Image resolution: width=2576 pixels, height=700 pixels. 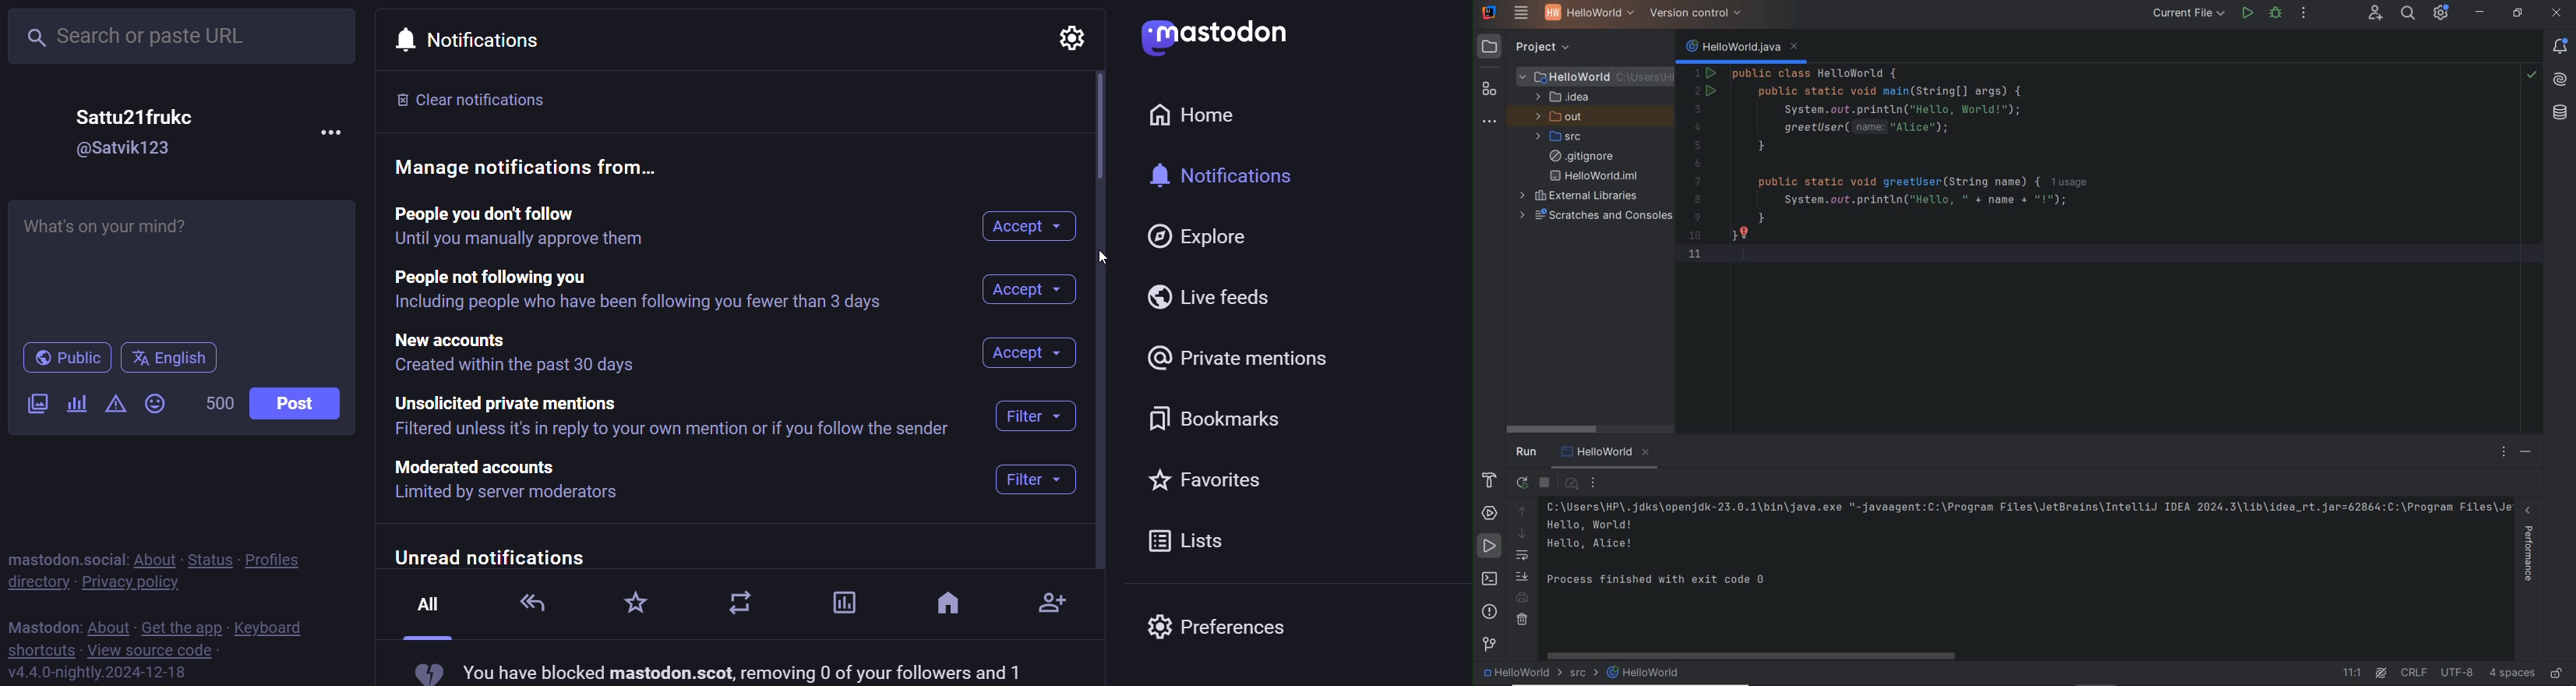 What do you see at coordinates (644, 291) in the screenshot?
I see `People not following you
Including people who have been following you fewer than 3 days` at bounding box center [644, 291].